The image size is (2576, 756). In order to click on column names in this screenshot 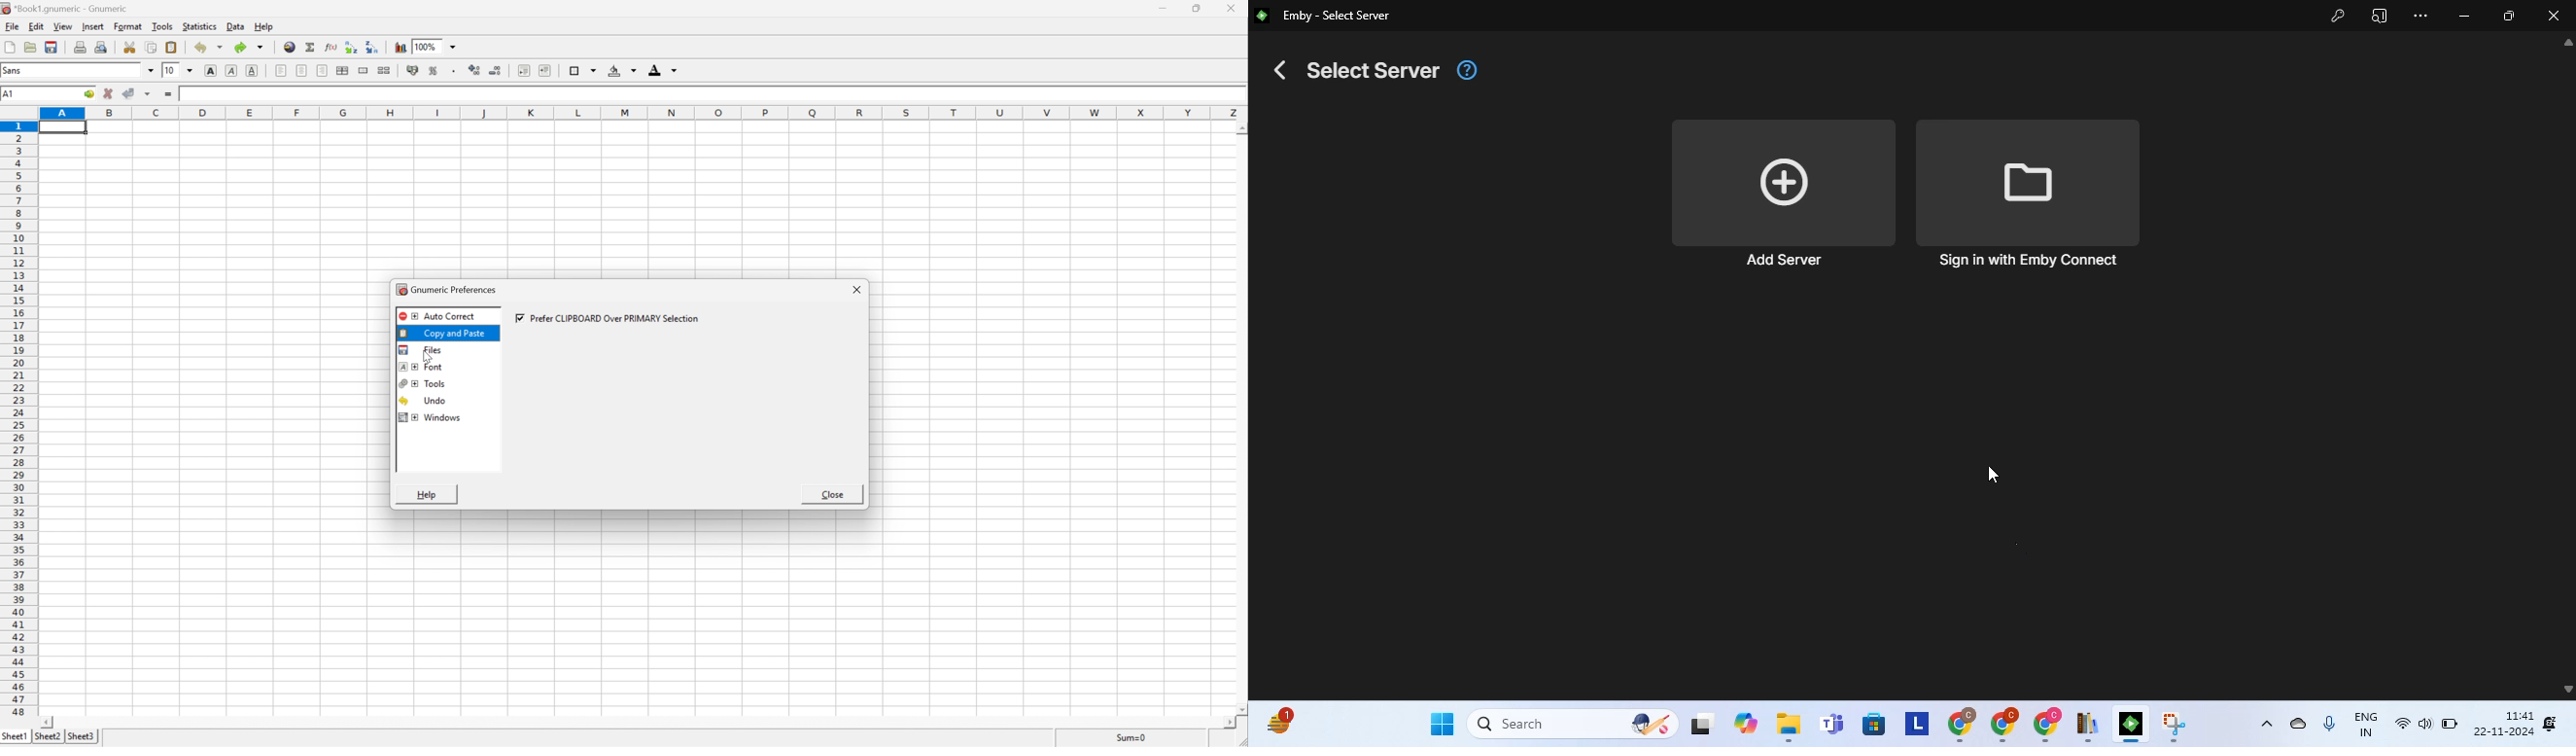, I will do `click(644, 115)`.